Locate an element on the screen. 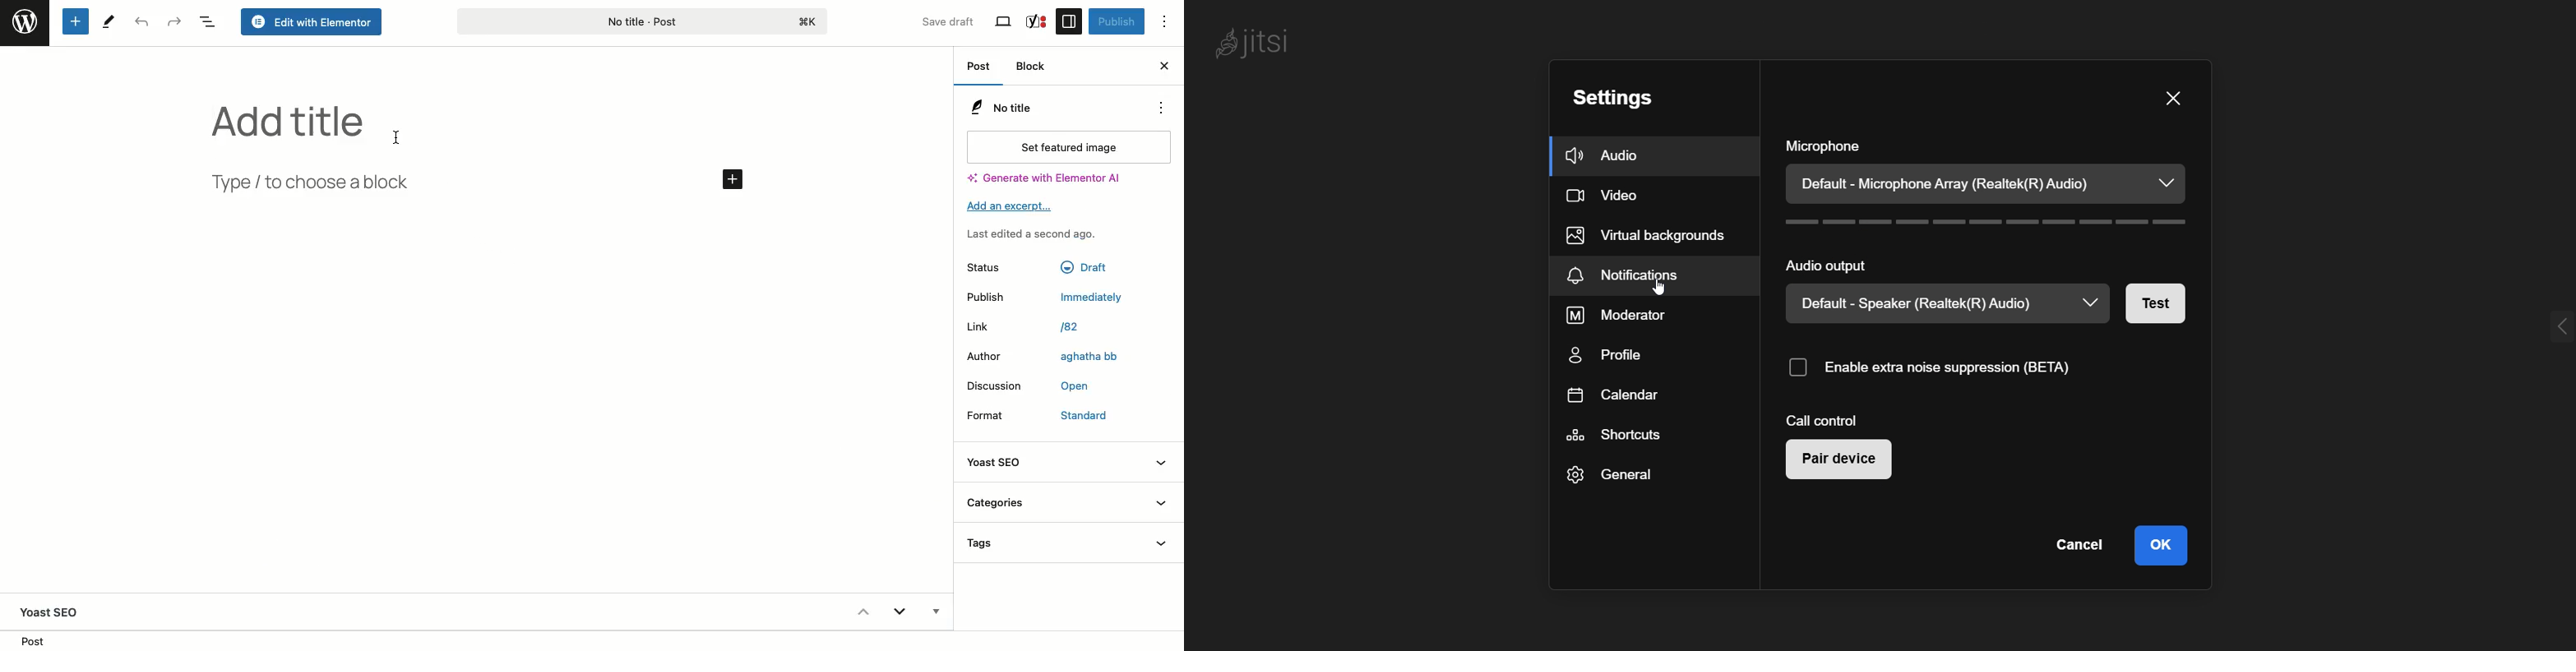  Save draft is located at coordinates (939, 18).